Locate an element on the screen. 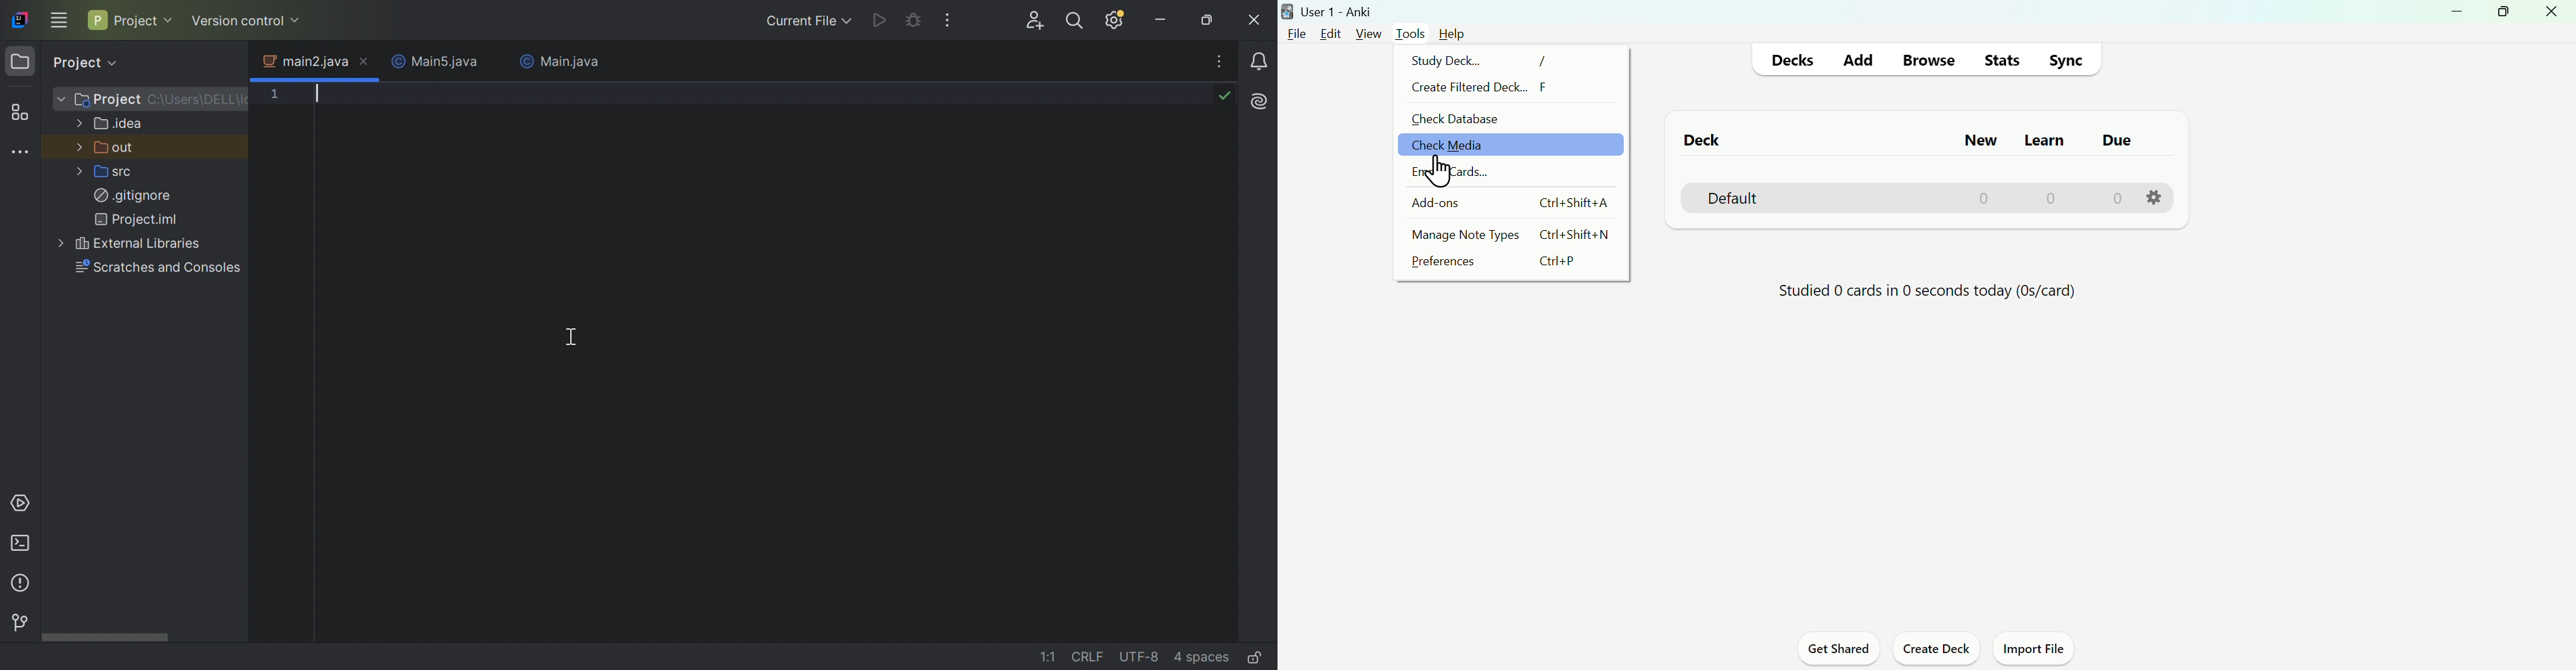 Image resolution: width=2576 pixels, height=672 pixels. Add Ons is located at coordinates (1507, 202).